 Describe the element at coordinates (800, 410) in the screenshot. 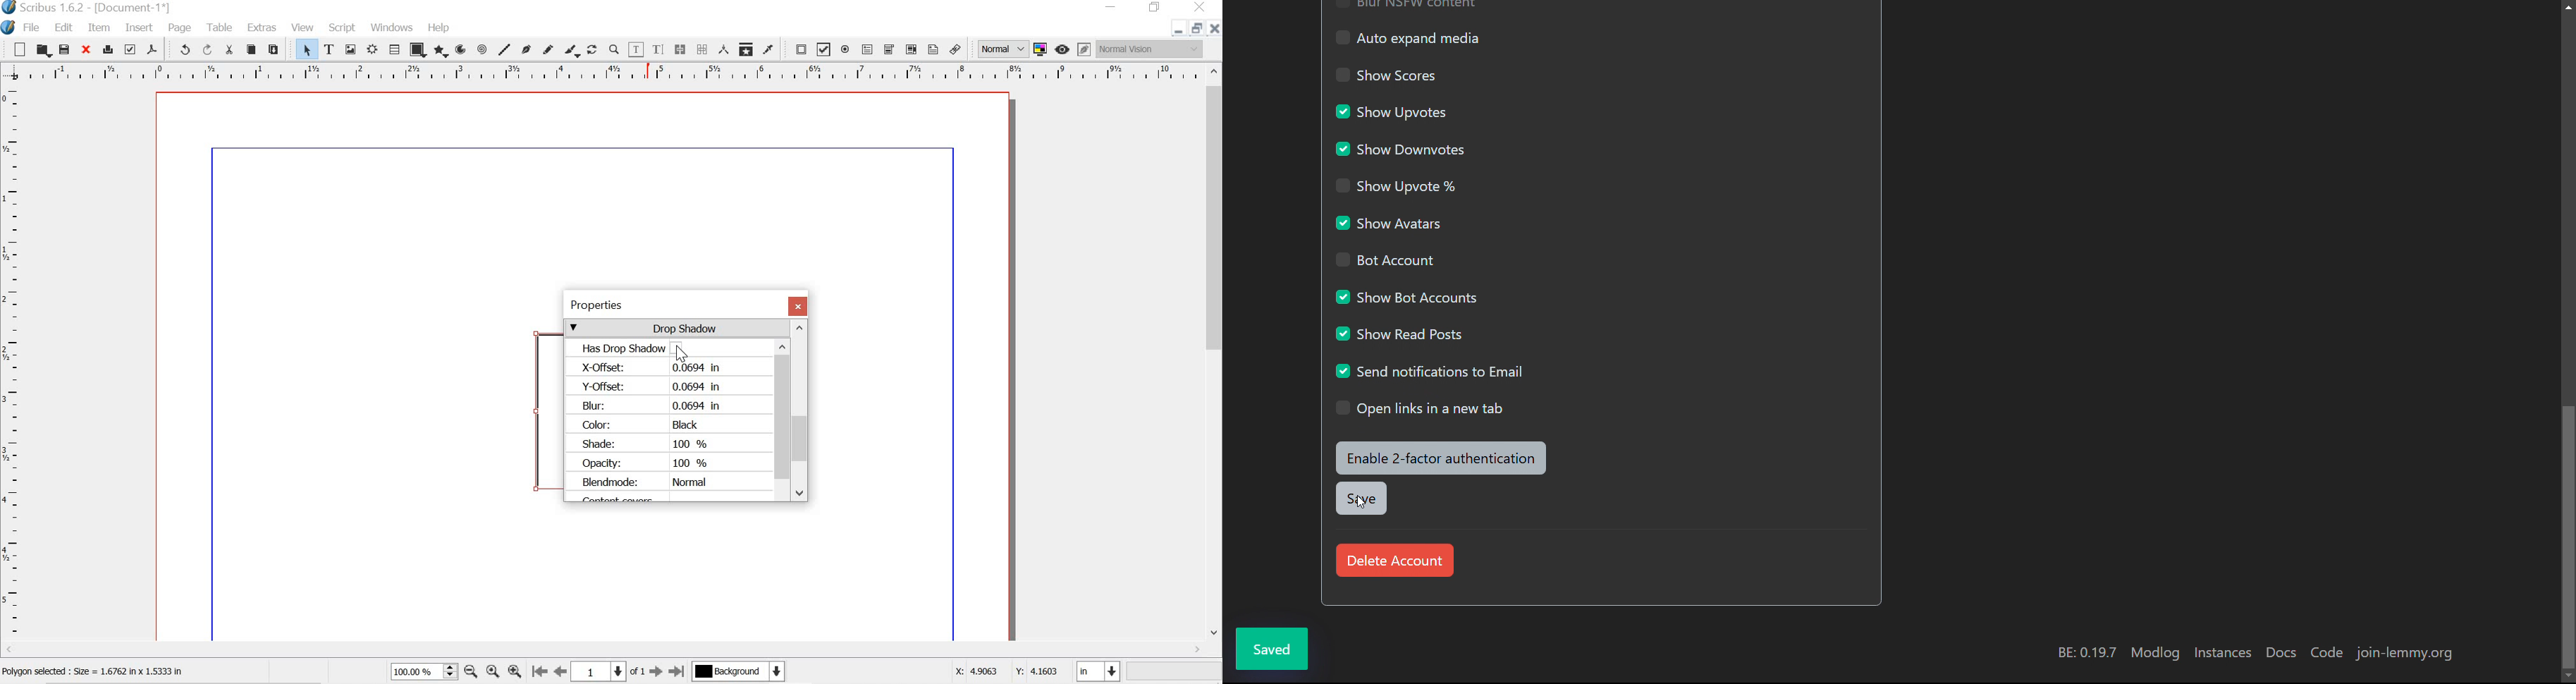

I see `scrollbar` at that location.